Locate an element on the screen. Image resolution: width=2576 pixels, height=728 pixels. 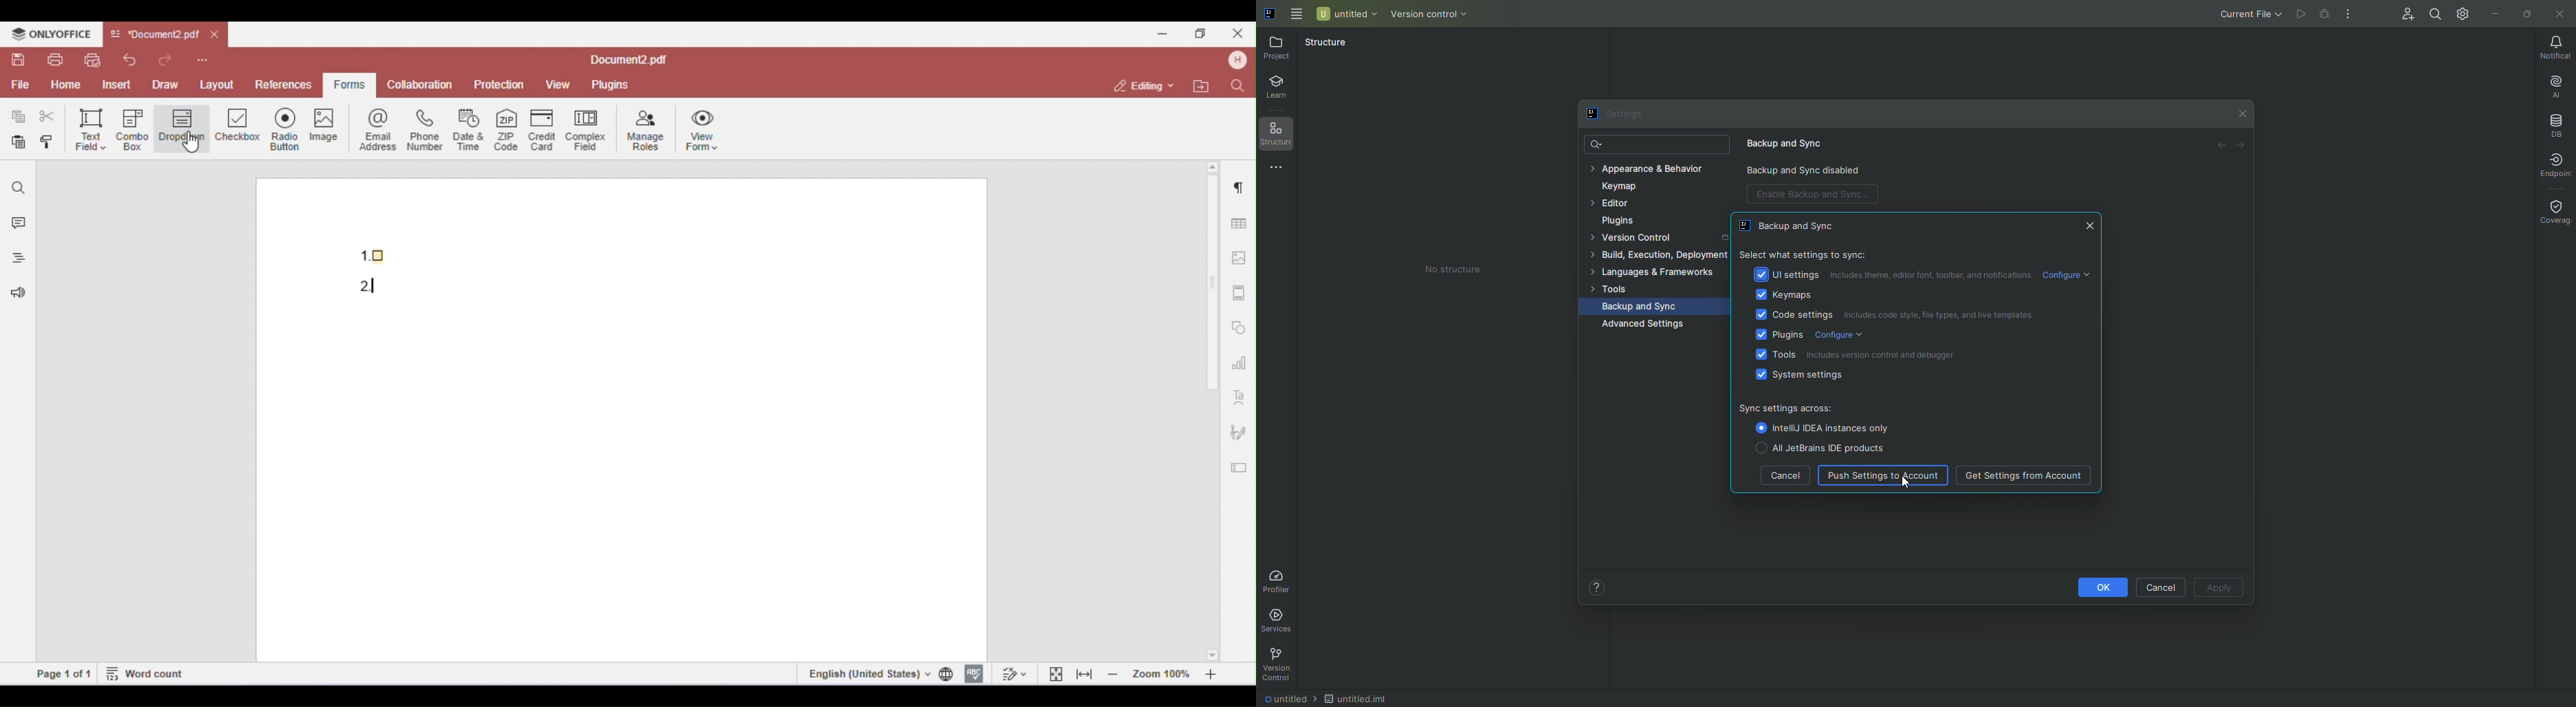
Cannot run current  file is located at coordinates (2326, 17).